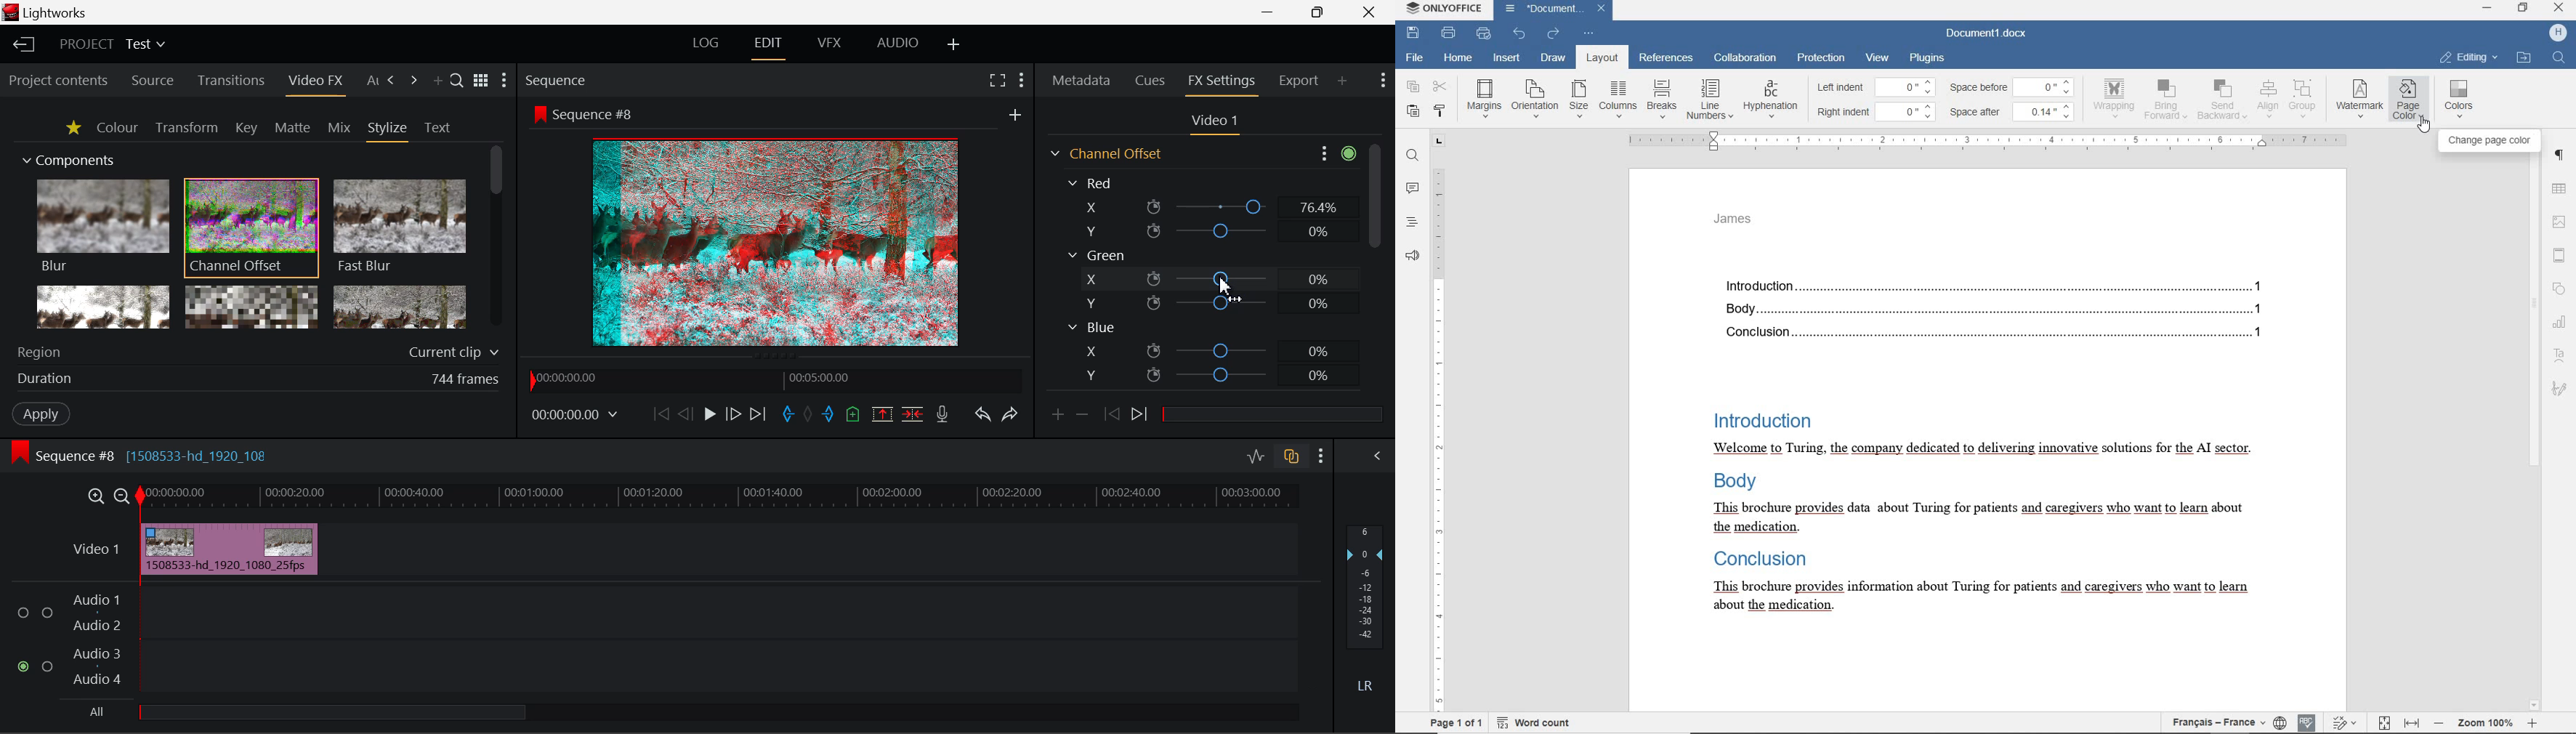 The height and width of the screenshot is (756, 2576). I want to click on text language, so click(2215, 721).